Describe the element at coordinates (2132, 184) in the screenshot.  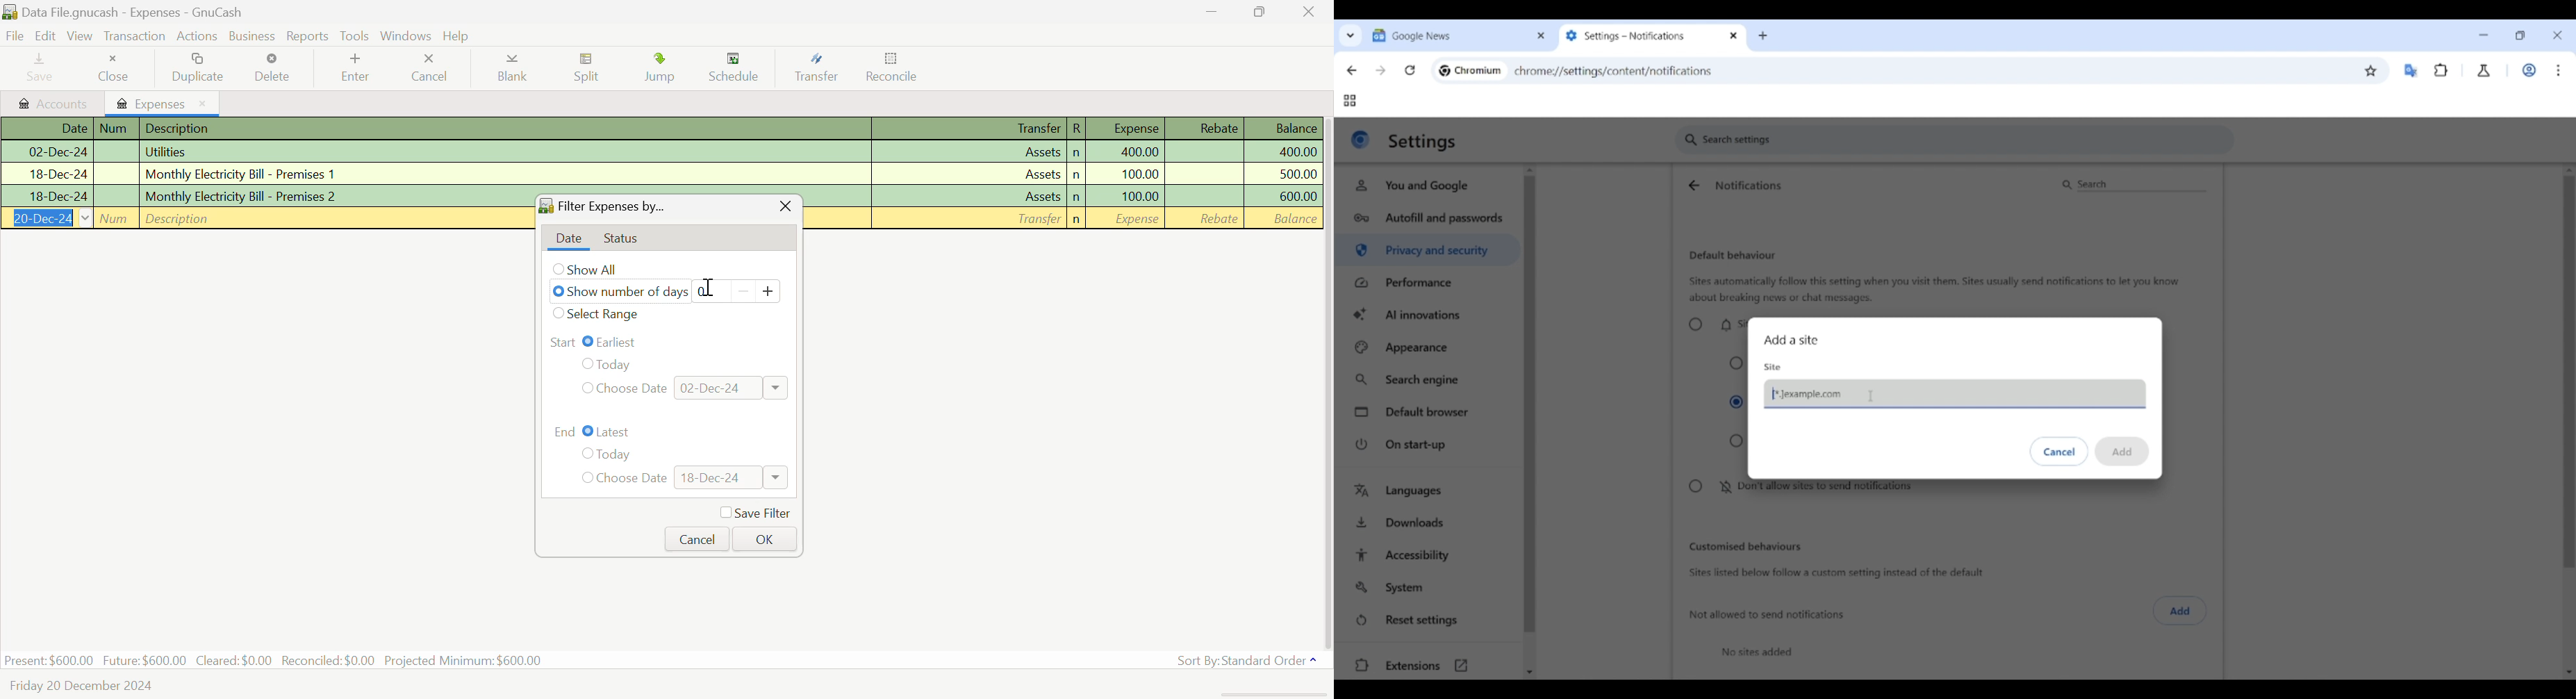
I see `Search notifications` at that location.